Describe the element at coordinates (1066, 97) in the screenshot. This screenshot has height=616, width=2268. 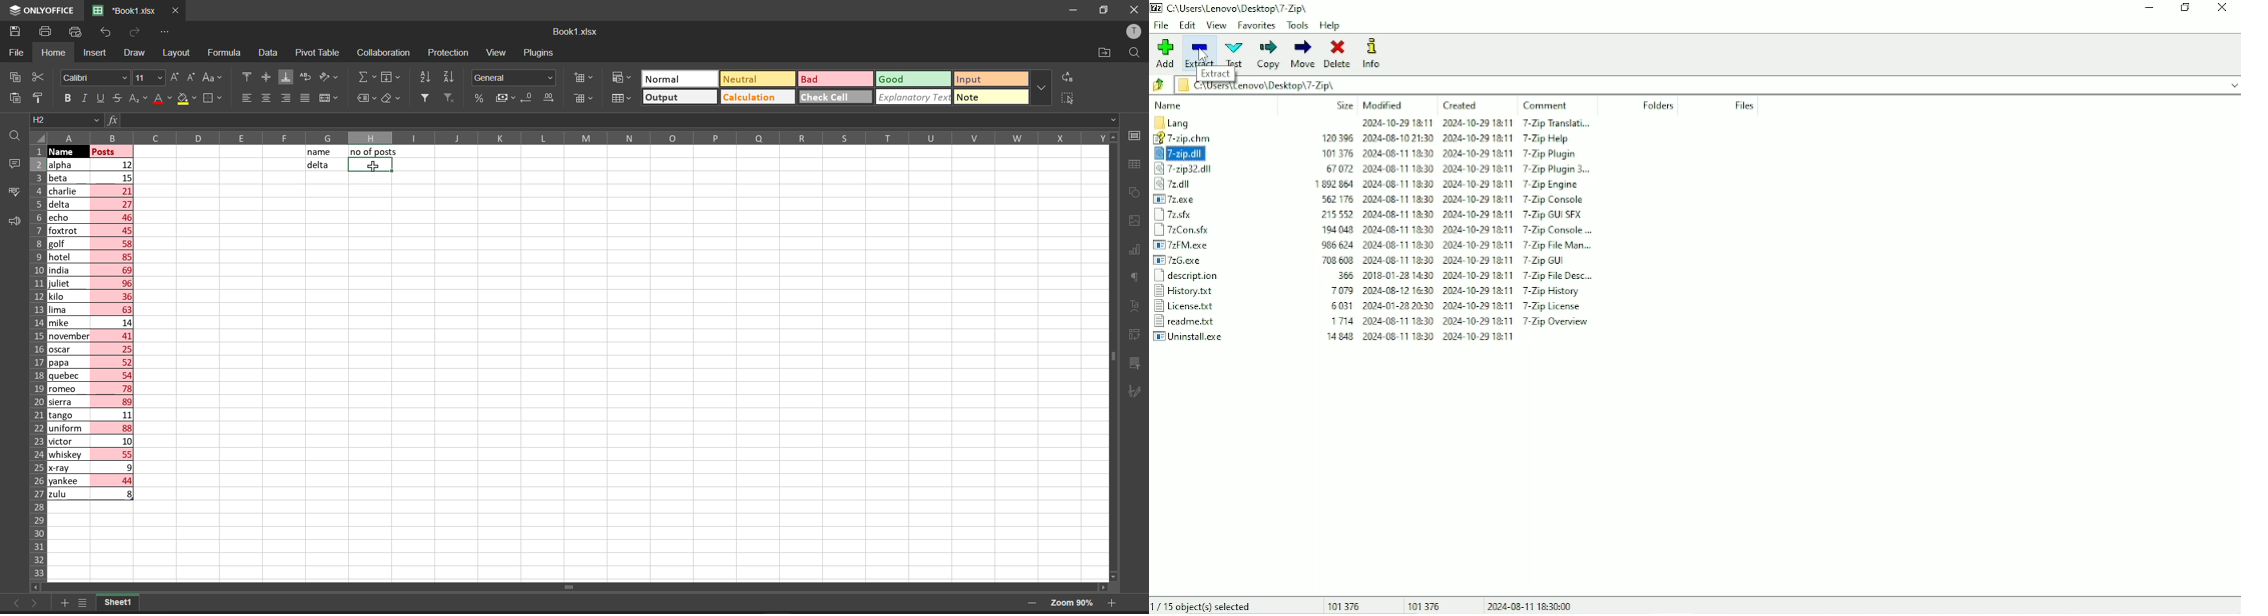
I see `select all` at that location.